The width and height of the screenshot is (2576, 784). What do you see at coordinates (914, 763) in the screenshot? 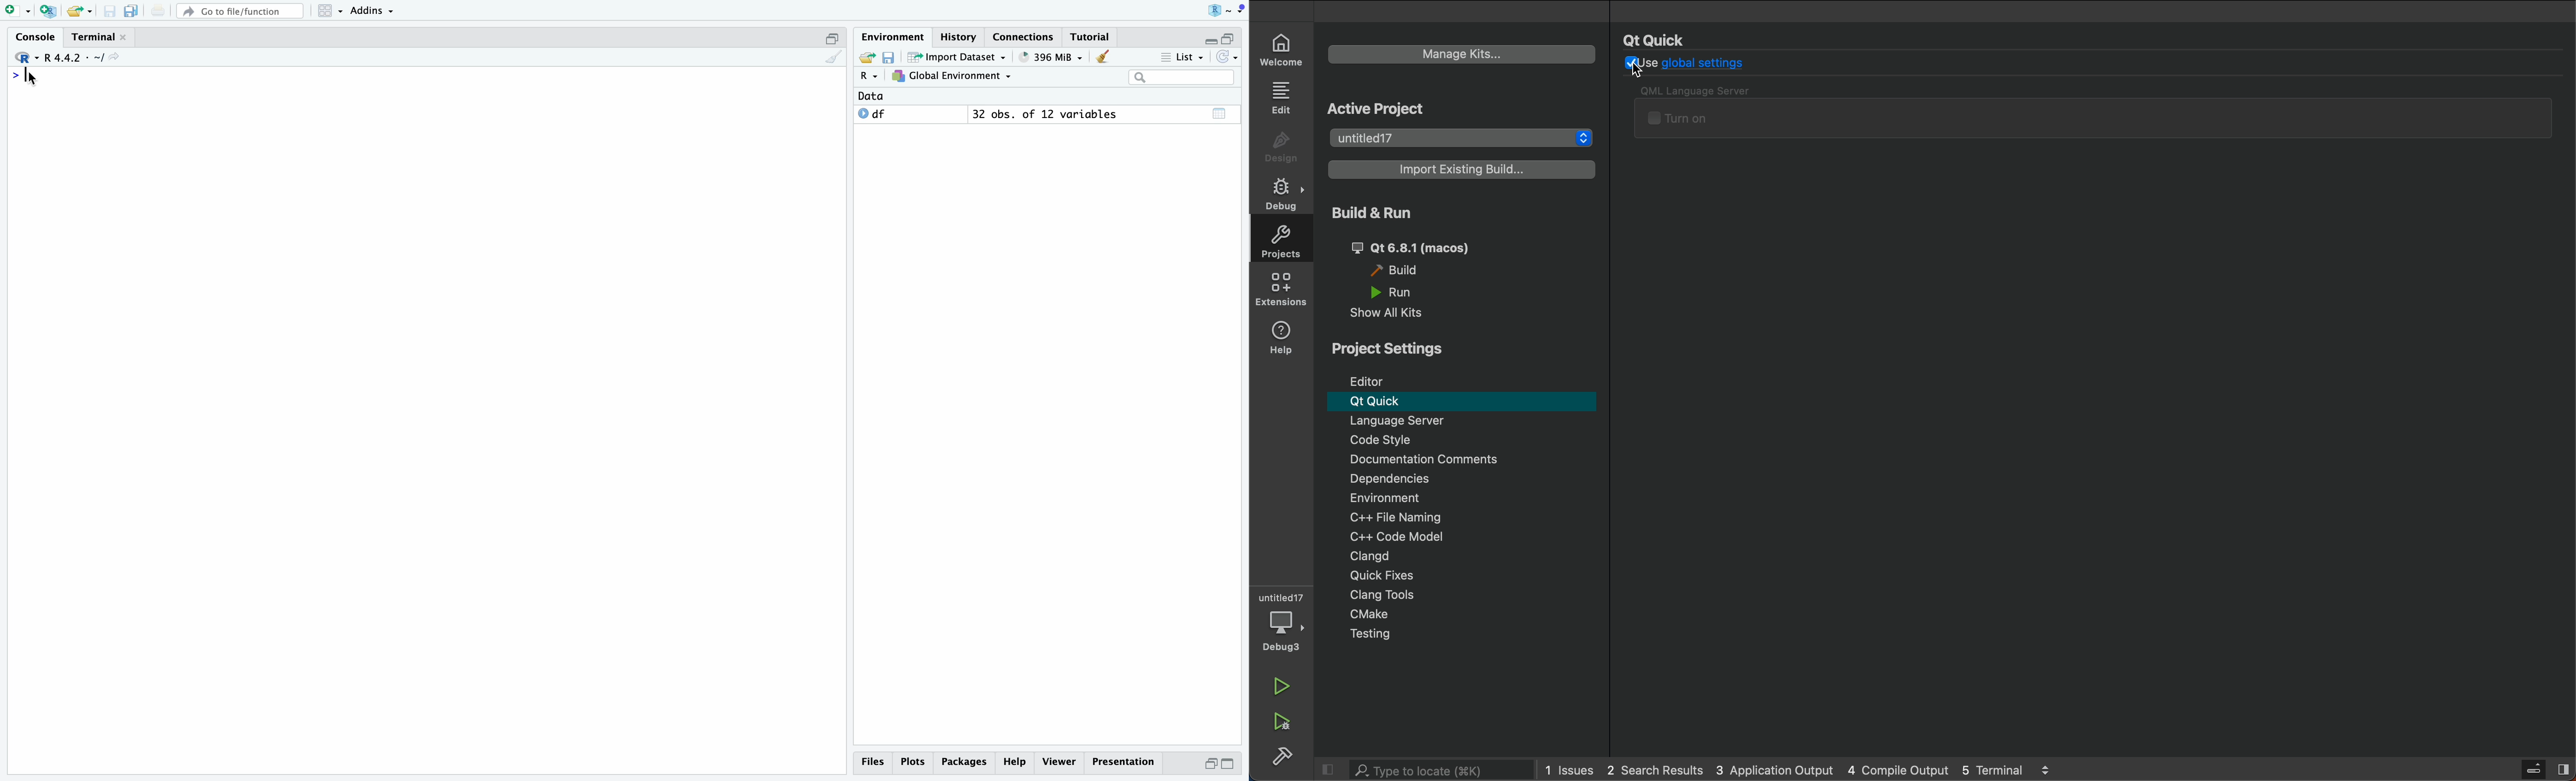
I see `plots` at bounding box center [914, 763].